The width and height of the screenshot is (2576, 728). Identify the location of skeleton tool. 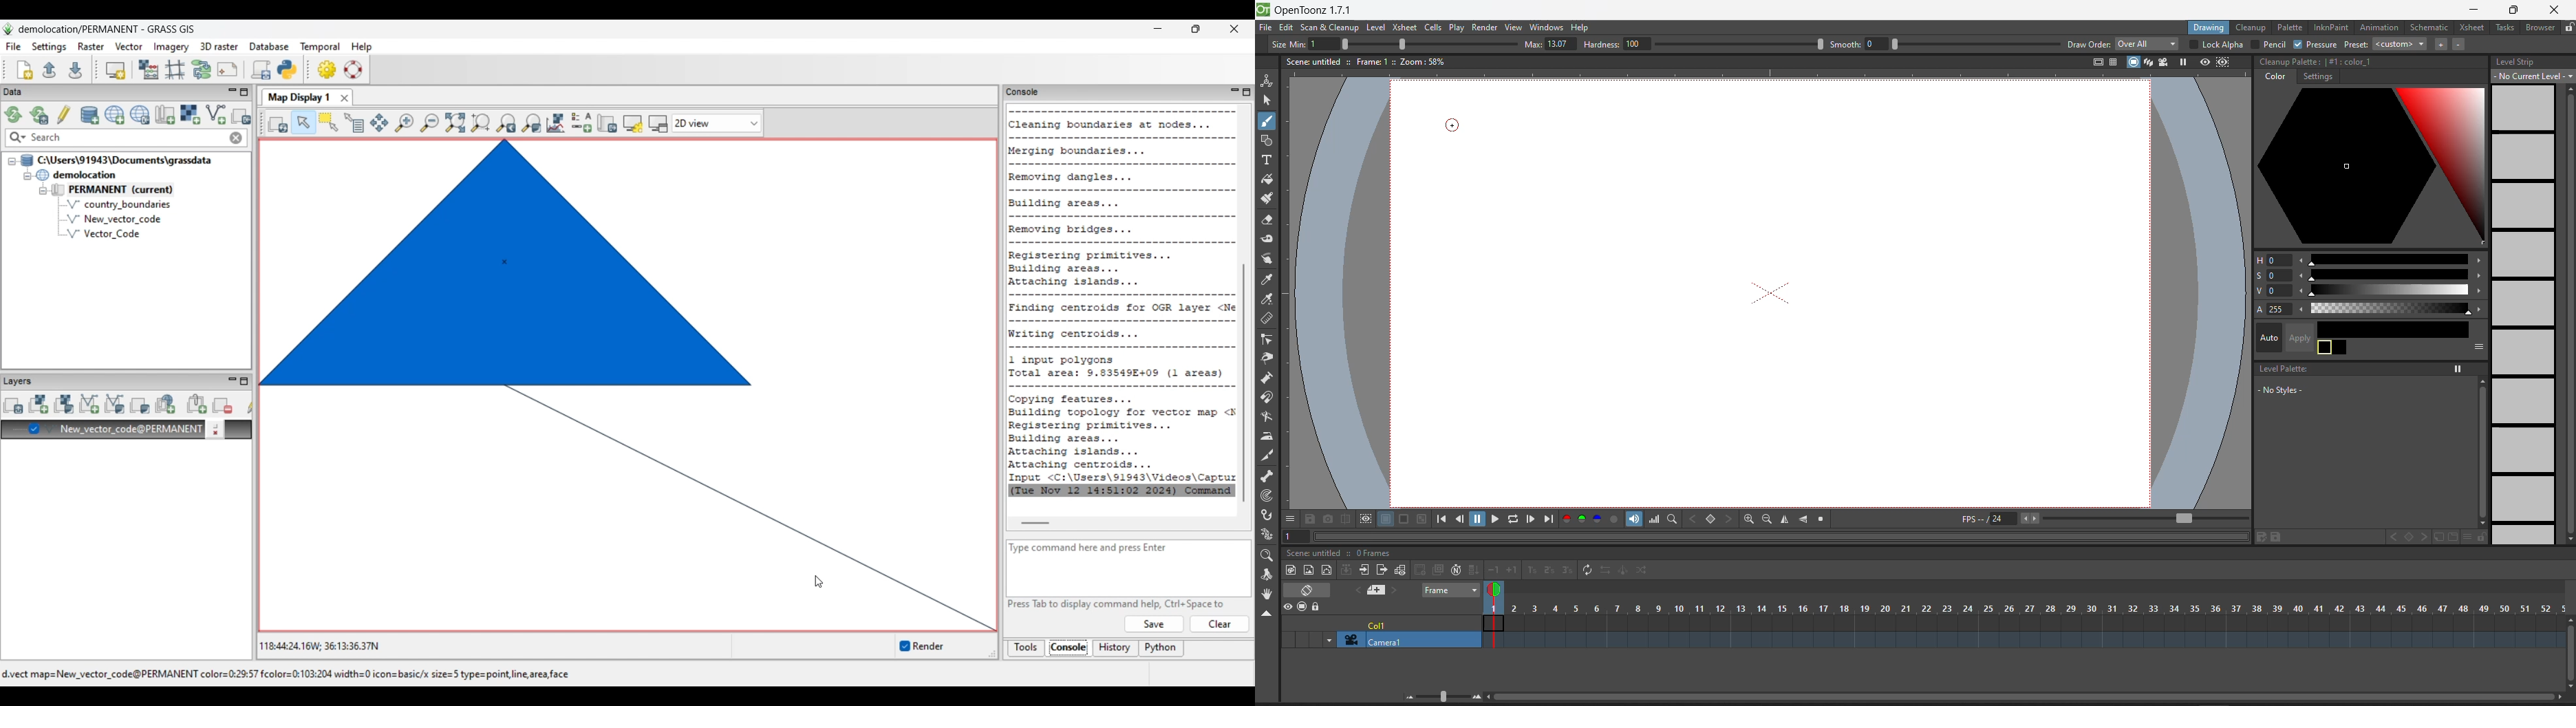
(1267, 475).